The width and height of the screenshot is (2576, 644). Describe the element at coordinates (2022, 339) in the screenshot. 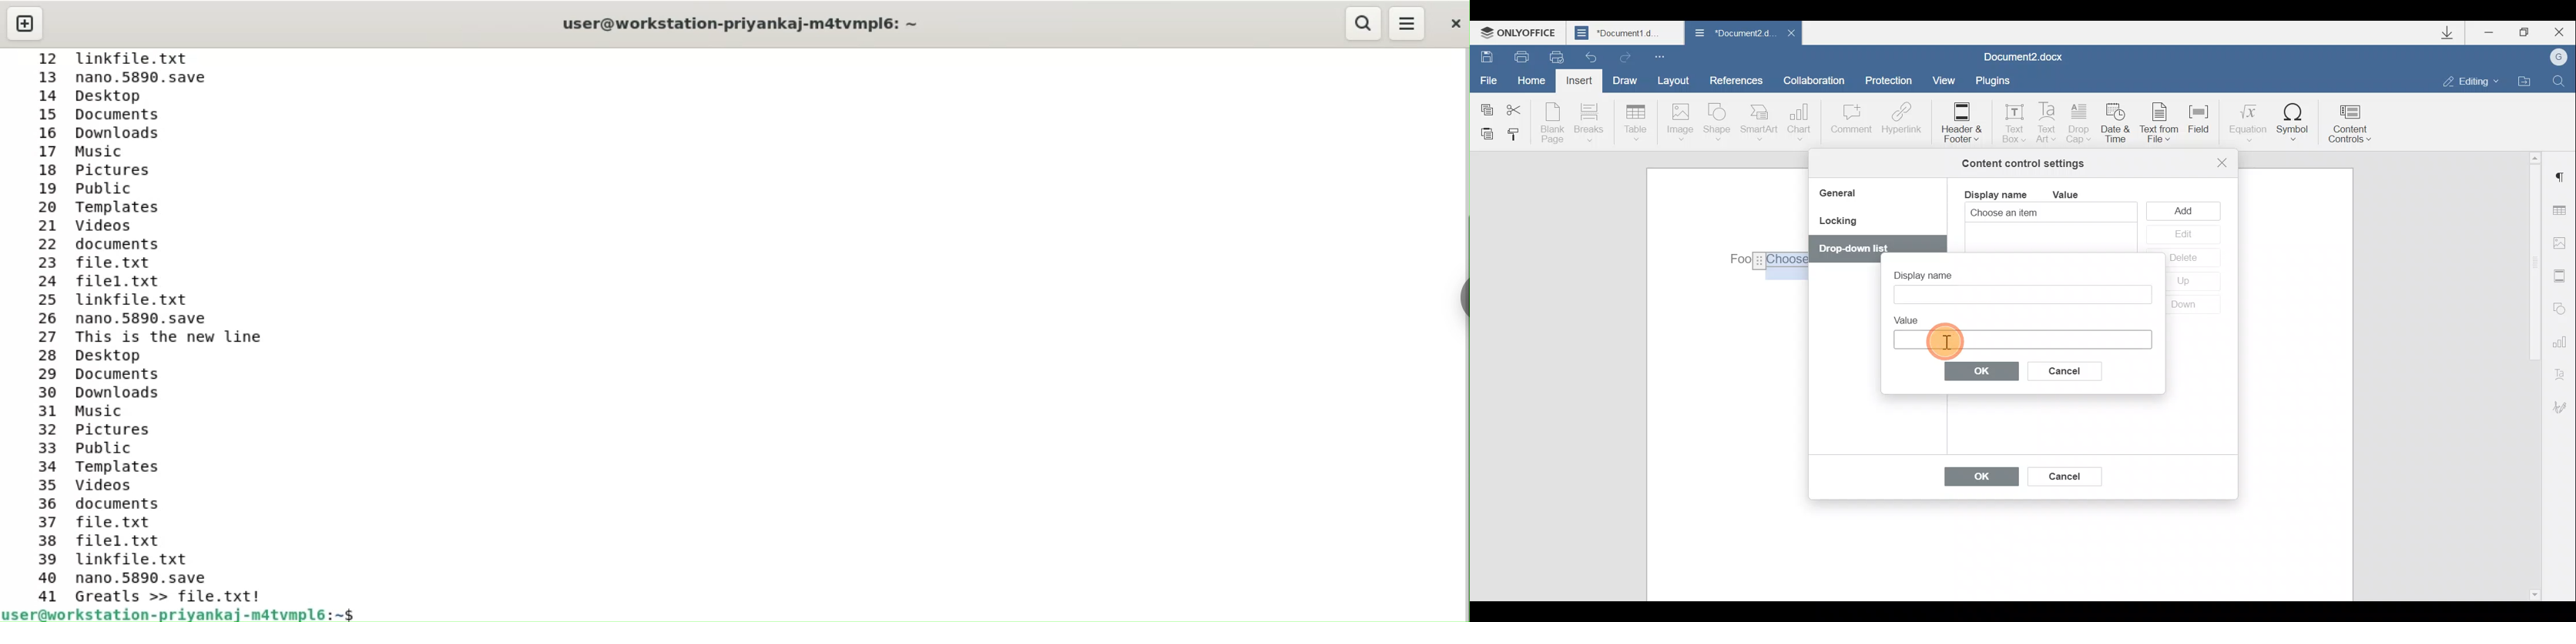

I see `Text box` at that location.